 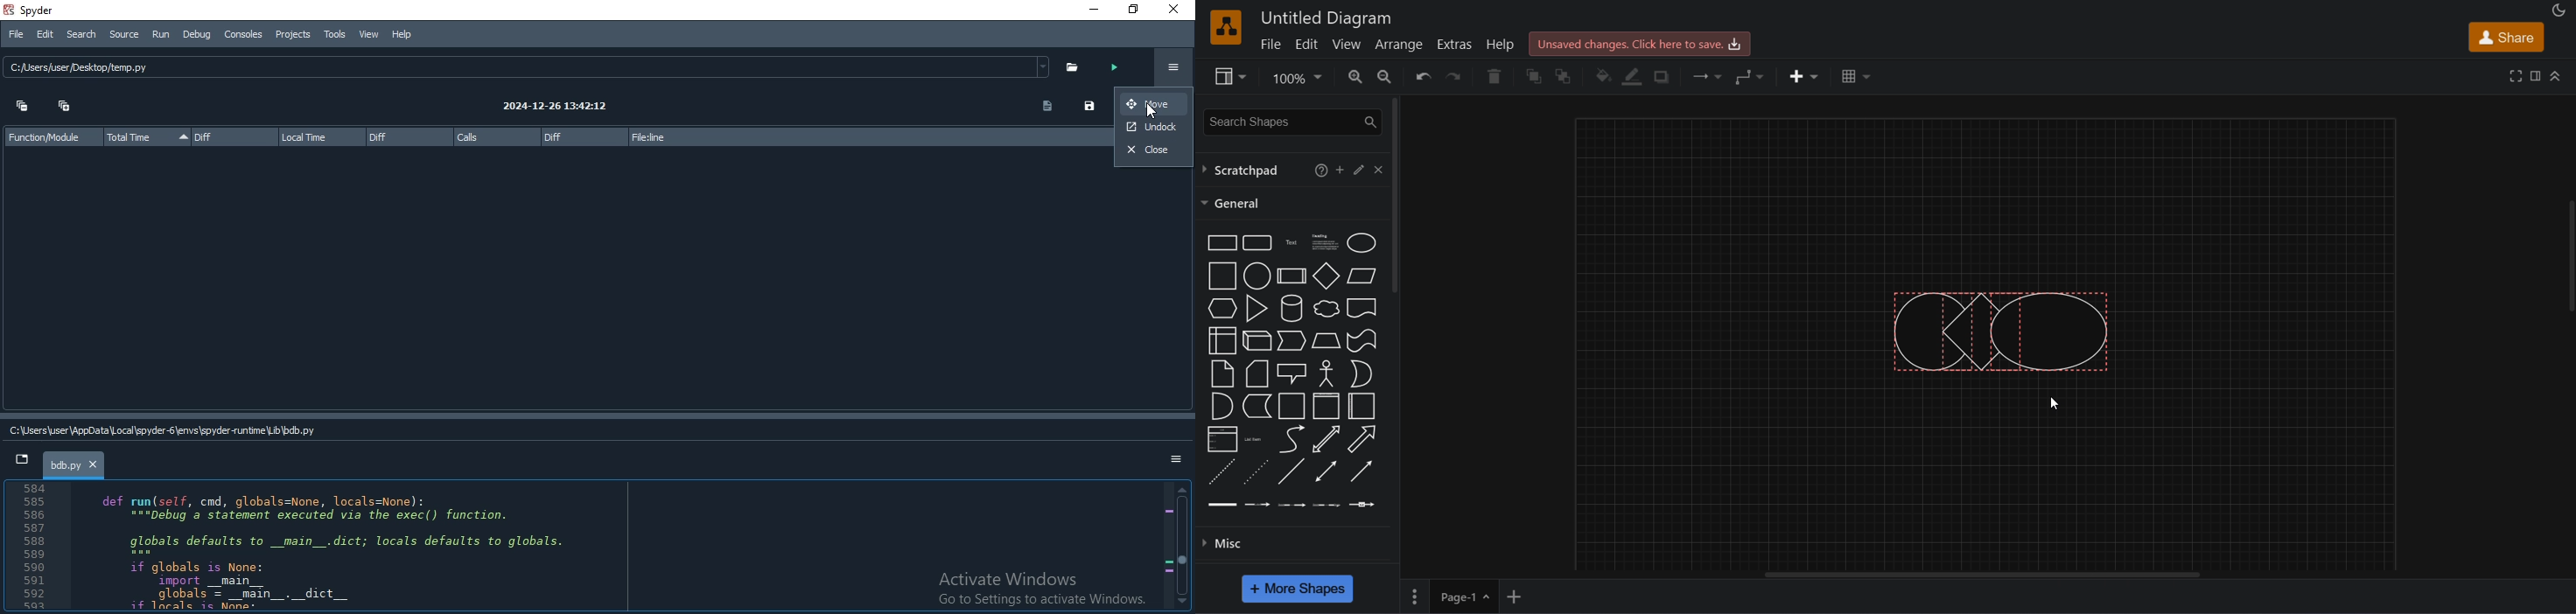 I want to click on cloud, so click(x=1325, y=308).